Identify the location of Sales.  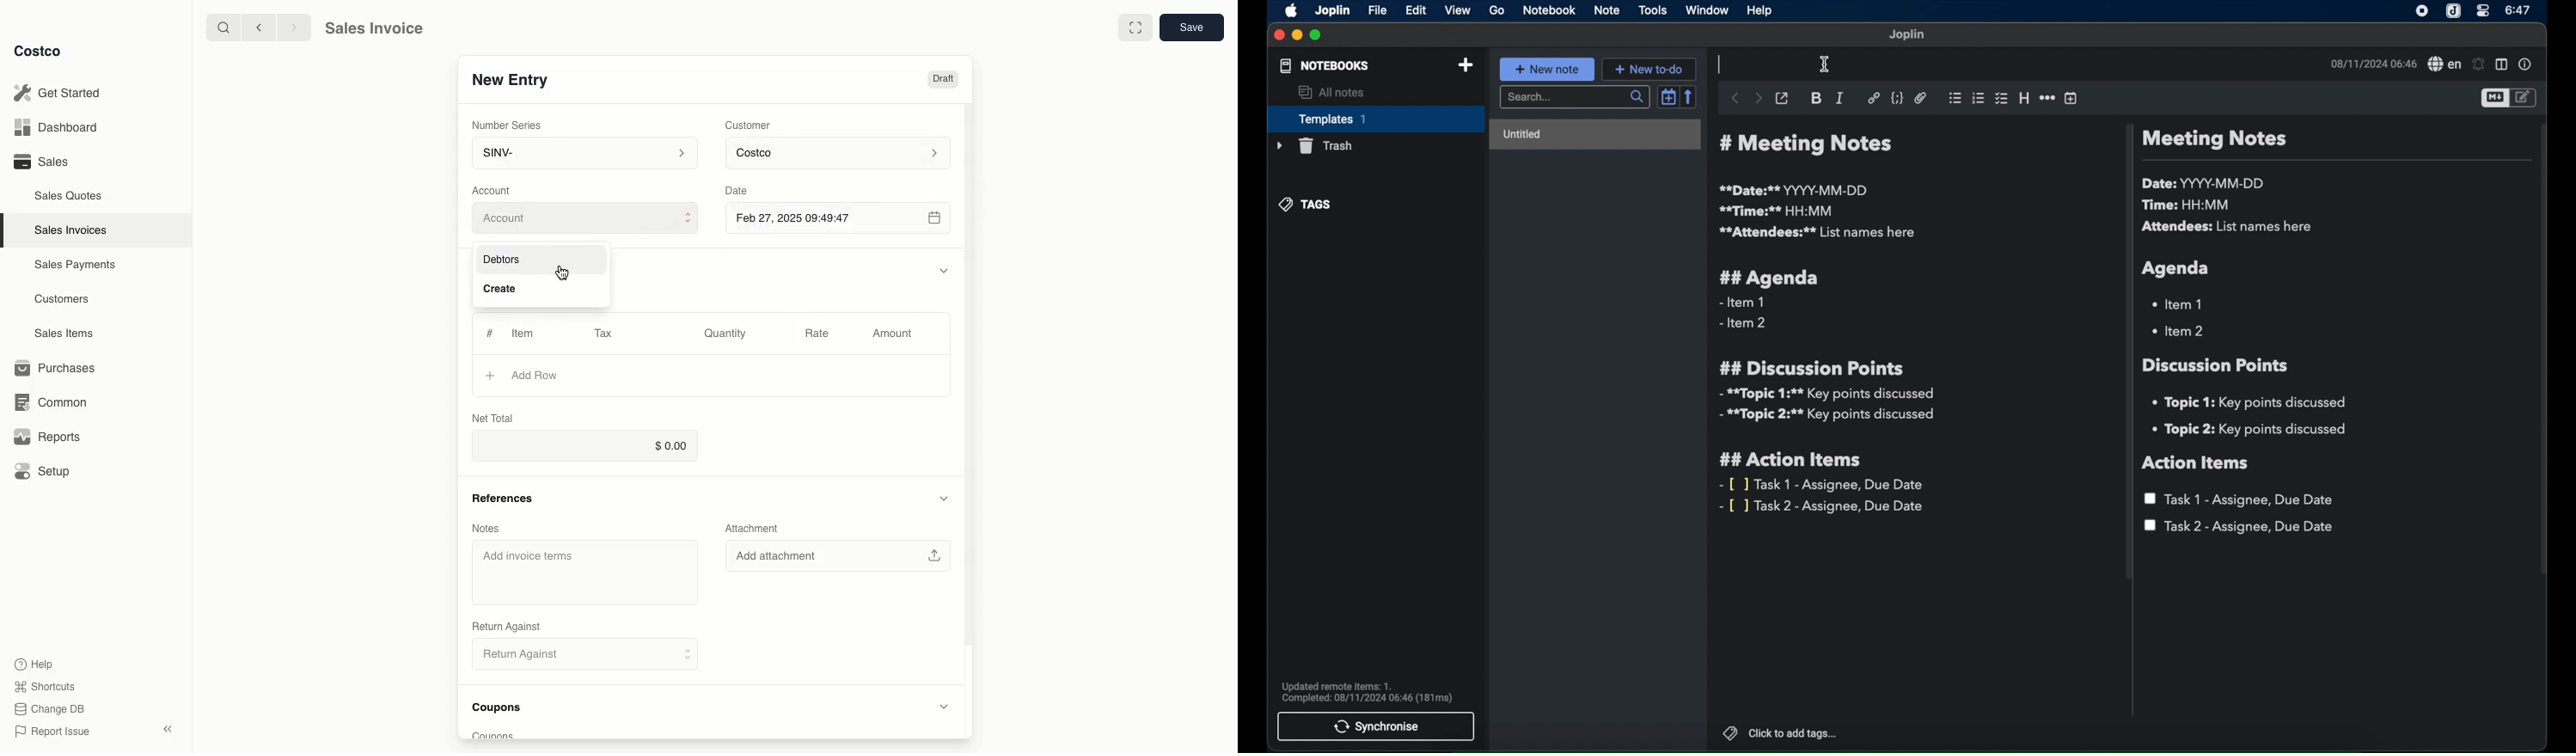
(40, 161).